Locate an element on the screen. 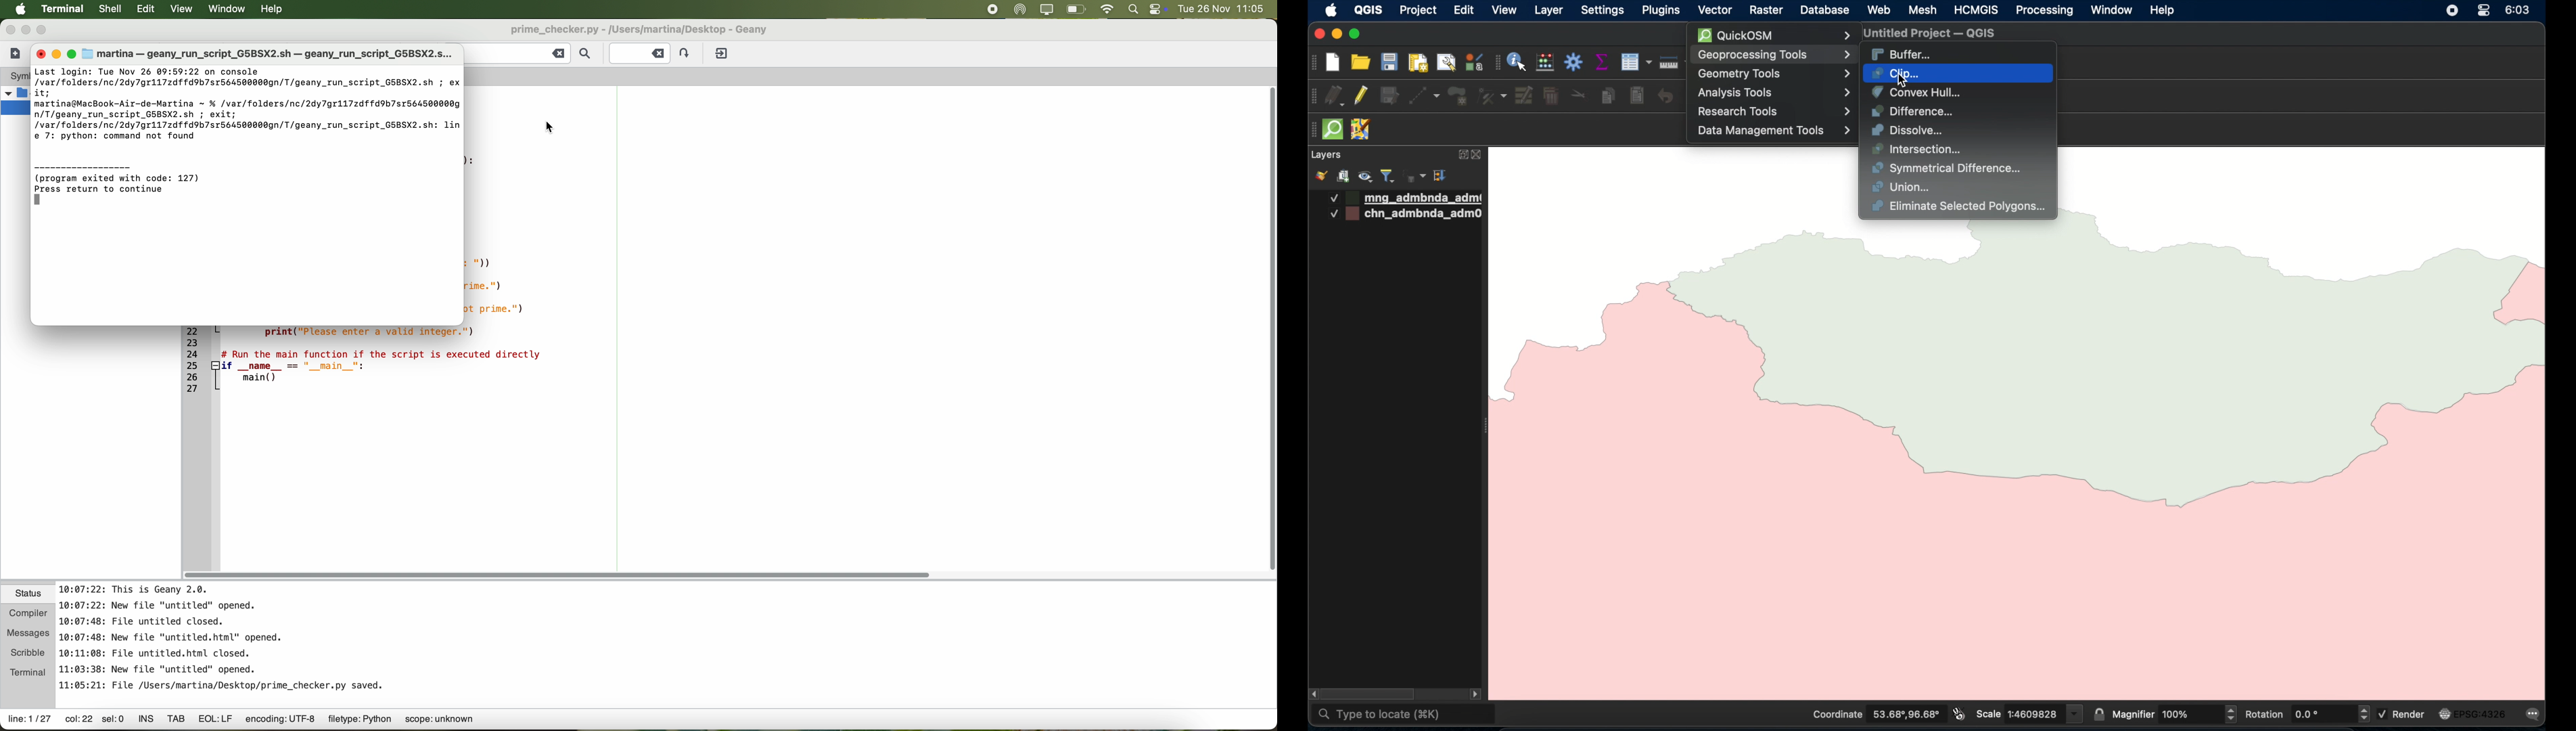 This screenshot has width=2576, height=756. add group is located at coordinates (1343, 176).